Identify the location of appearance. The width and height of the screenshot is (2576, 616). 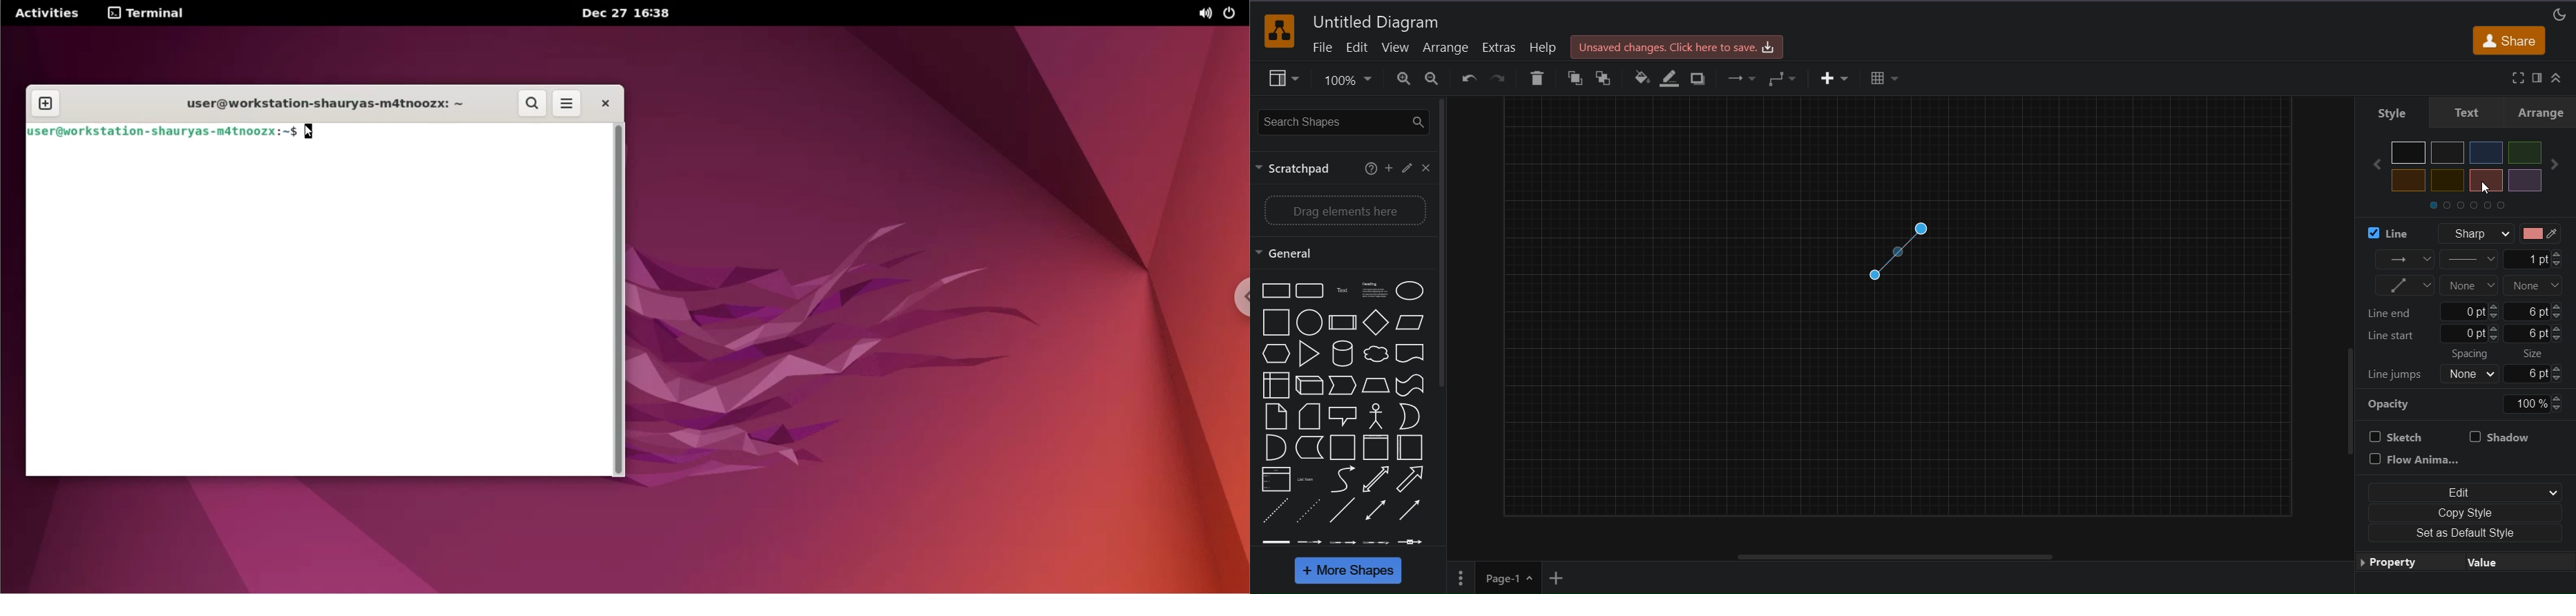
(2558, 15).